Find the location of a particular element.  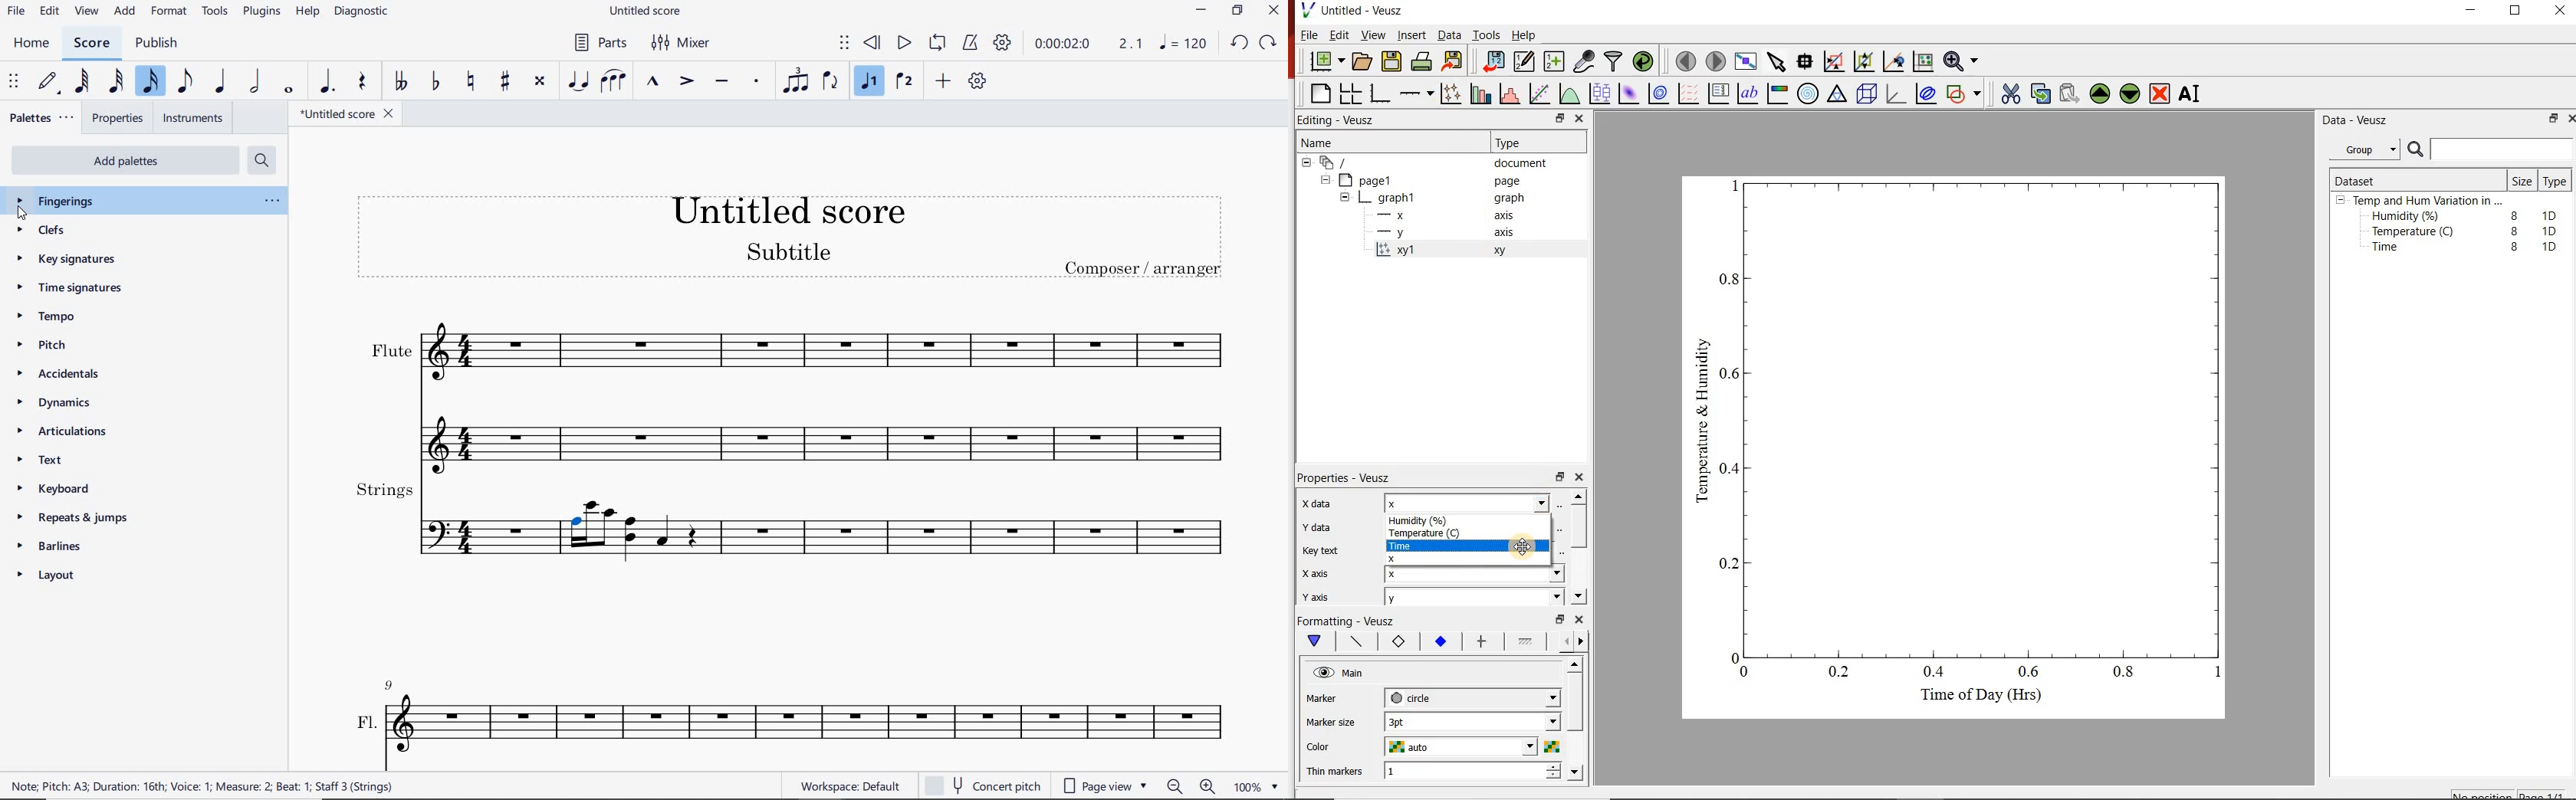

Time is located at coordinates (2394, 251).